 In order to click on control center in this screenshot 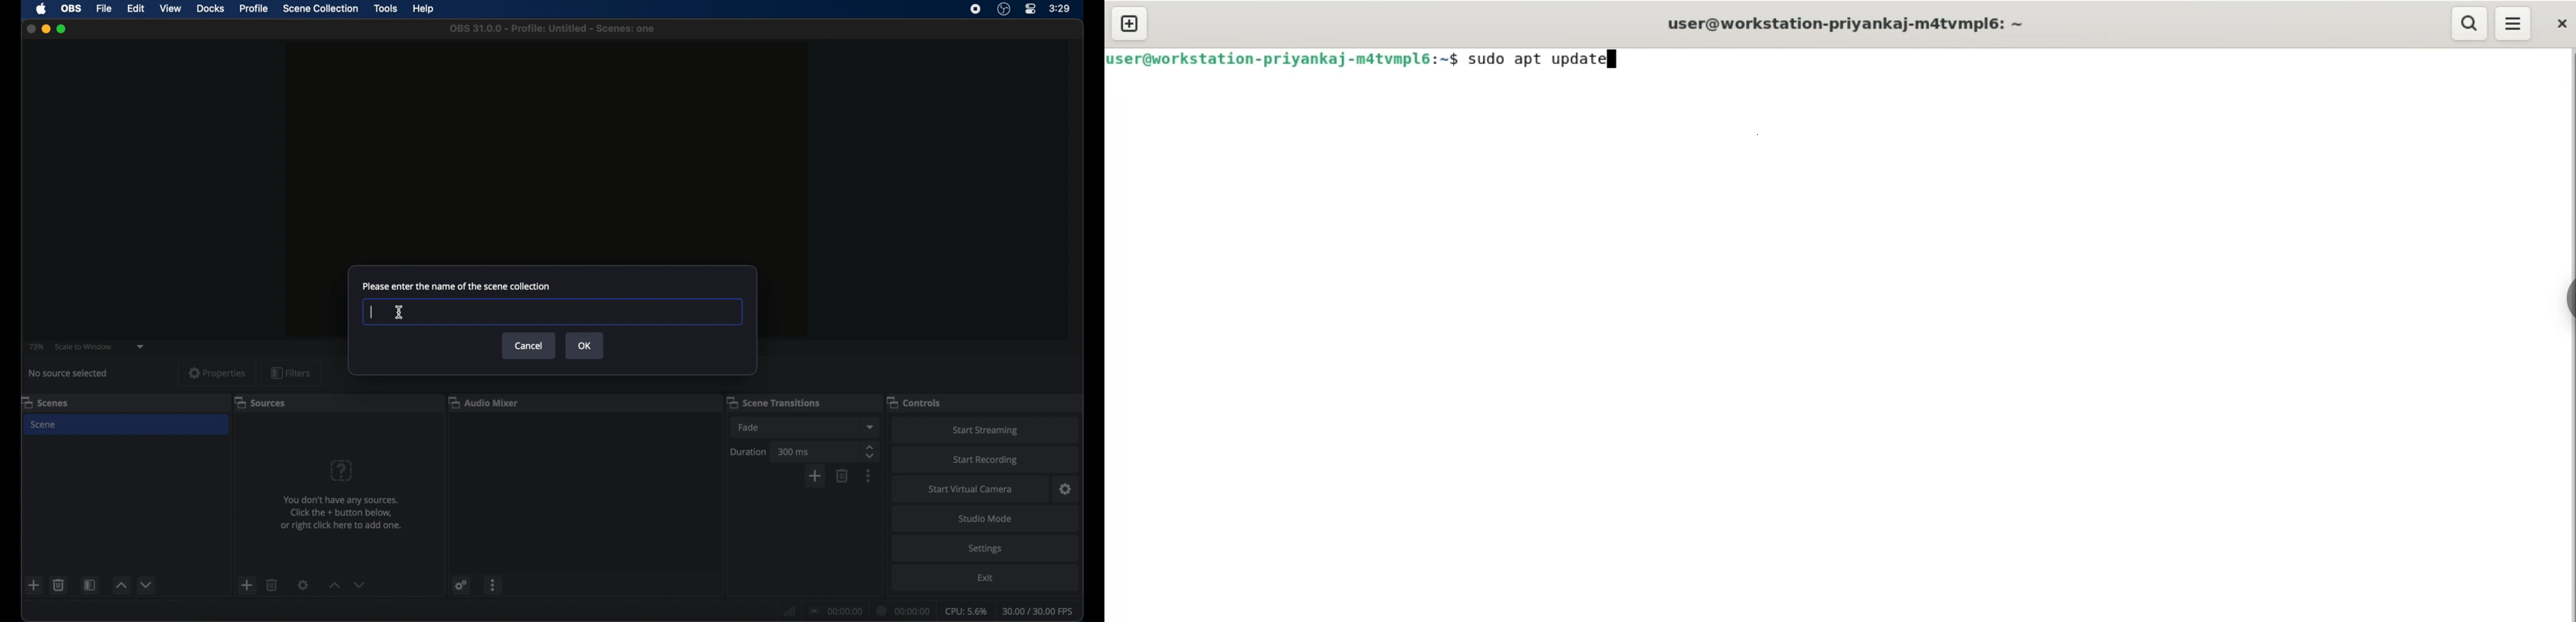, I will do `click(1031, 9)`.